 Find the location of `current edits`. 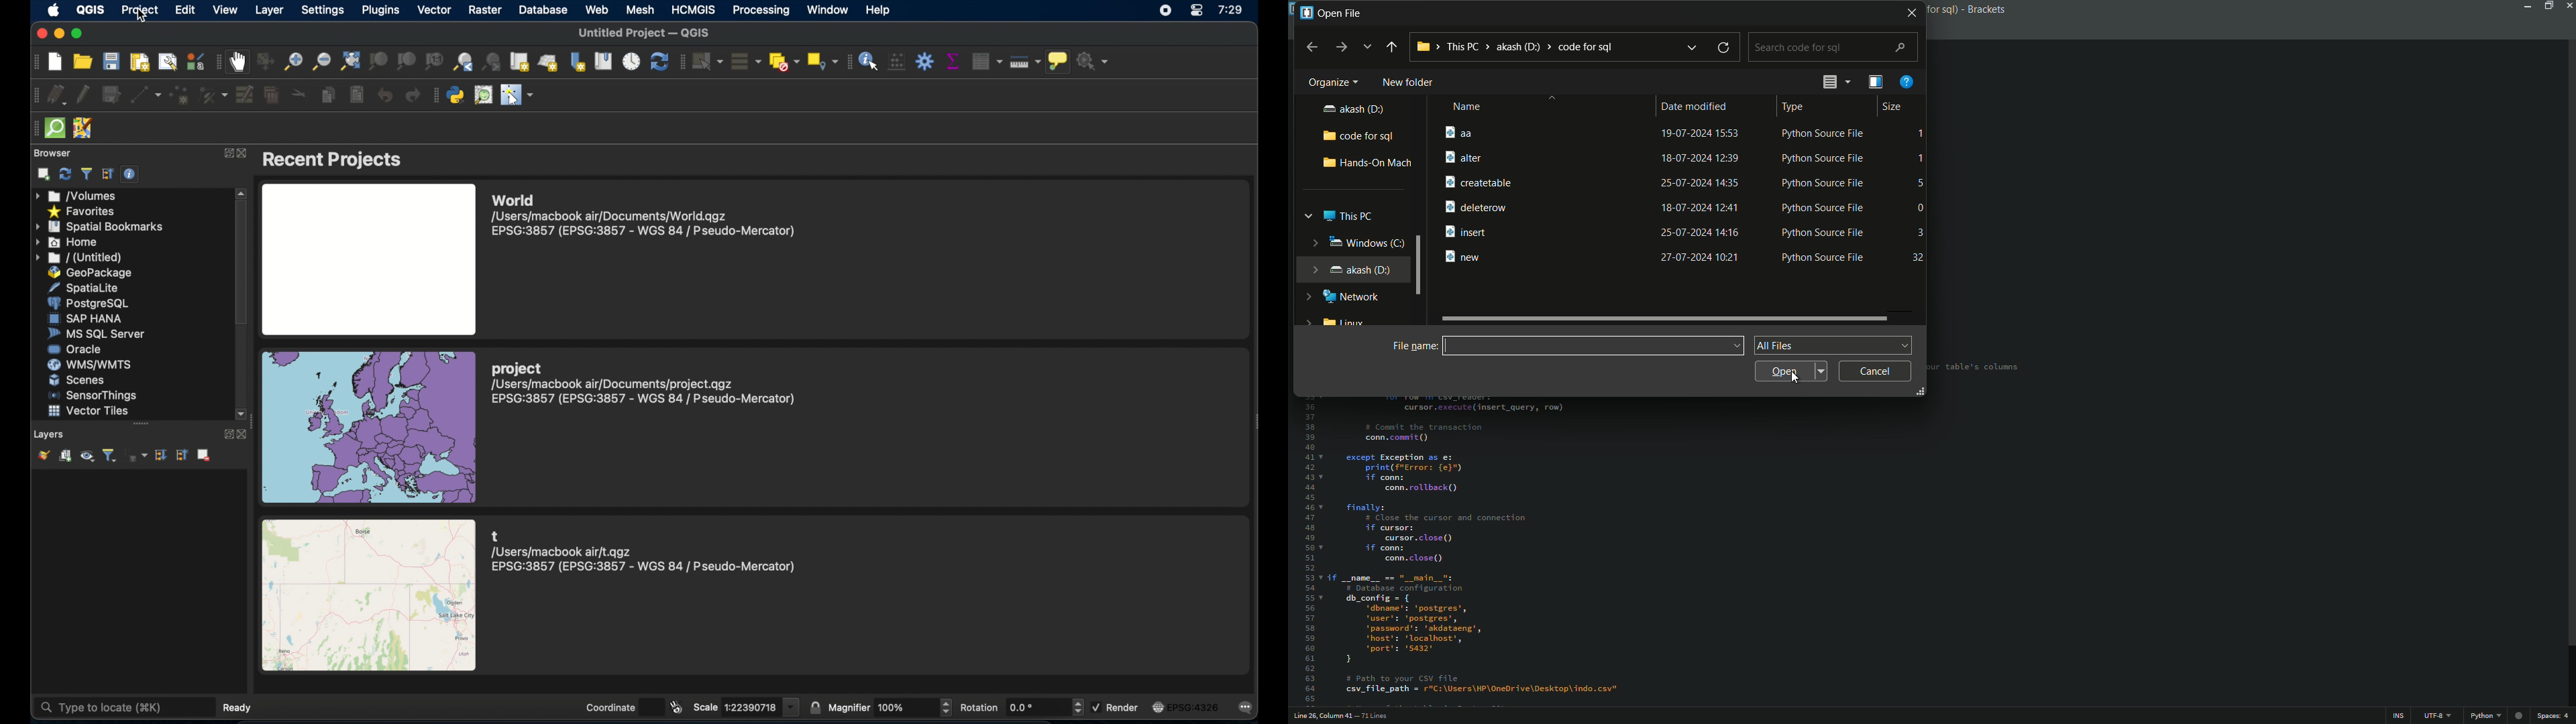

current edits is located at coordinates (58, 95).